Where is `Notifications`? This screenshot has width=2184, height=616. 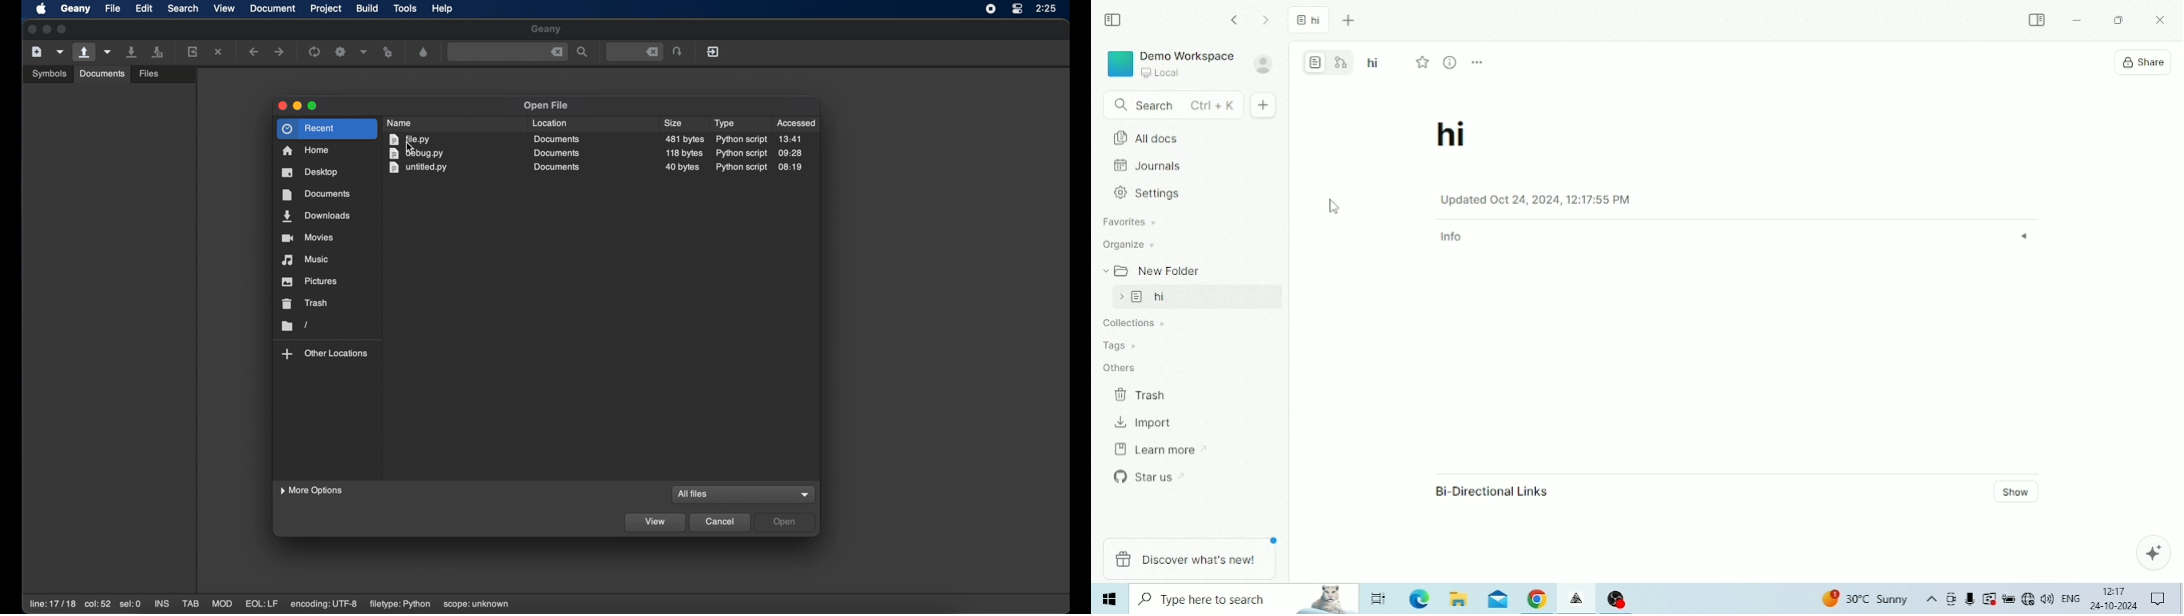
Notifications is located at coordinates (2158, 598).